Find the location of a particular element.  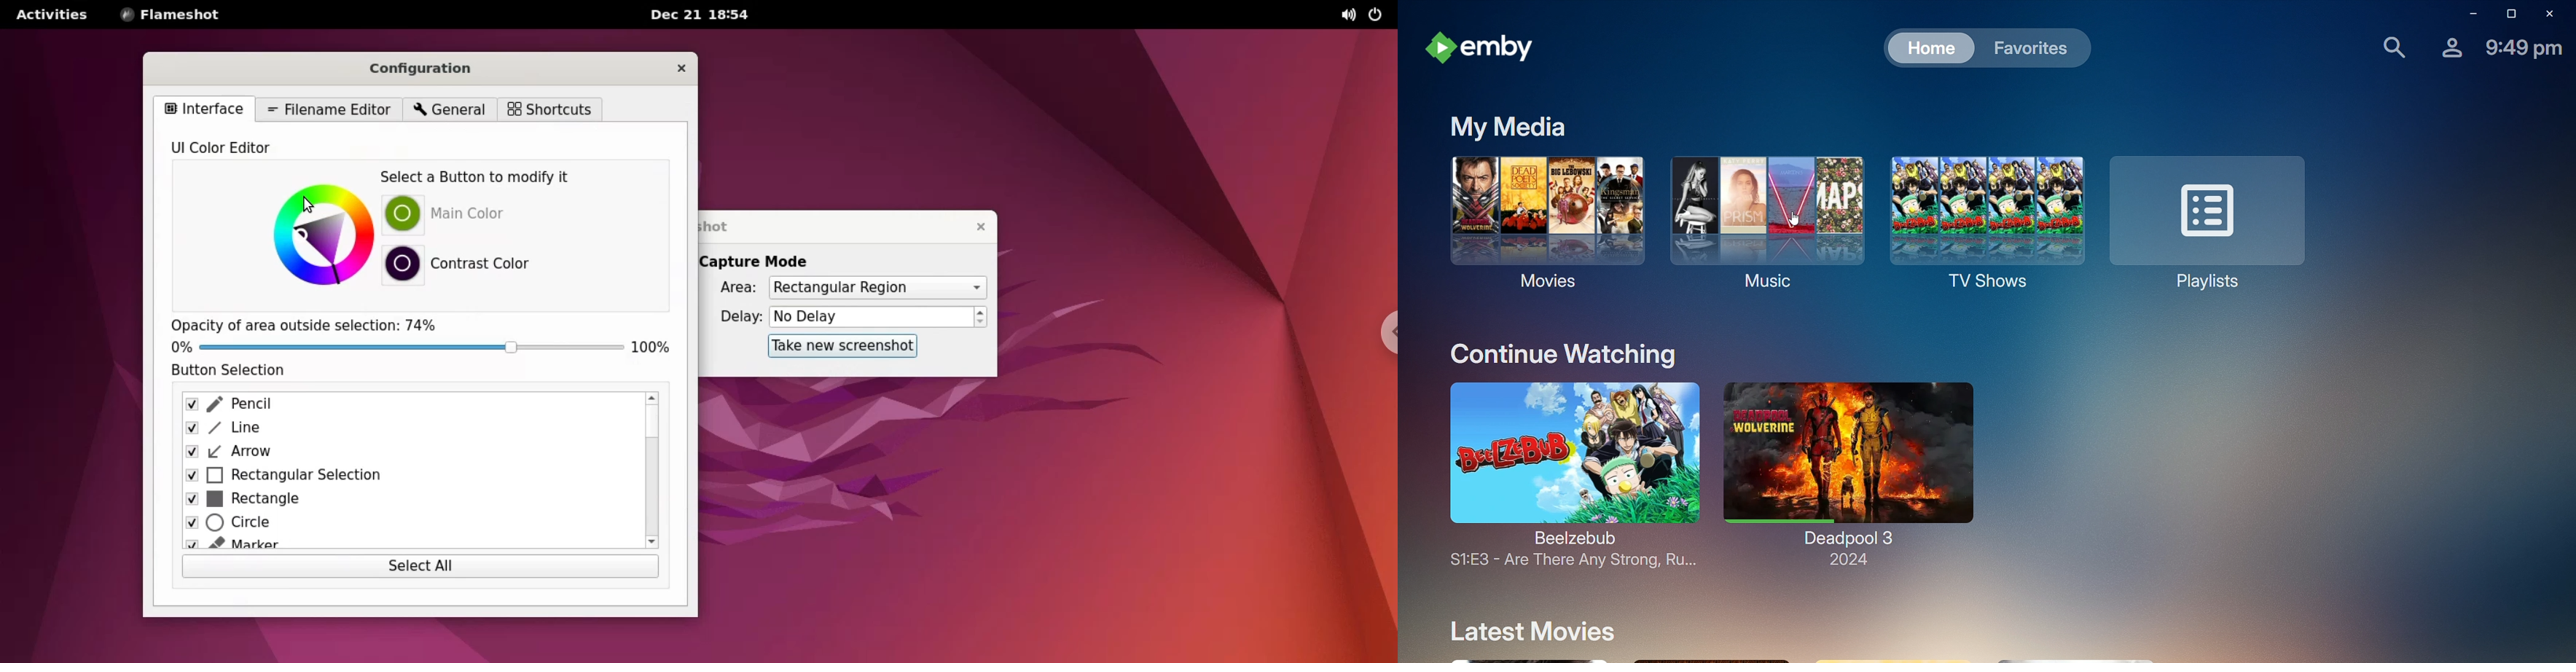

configuration is located at coordinates (442, 71).